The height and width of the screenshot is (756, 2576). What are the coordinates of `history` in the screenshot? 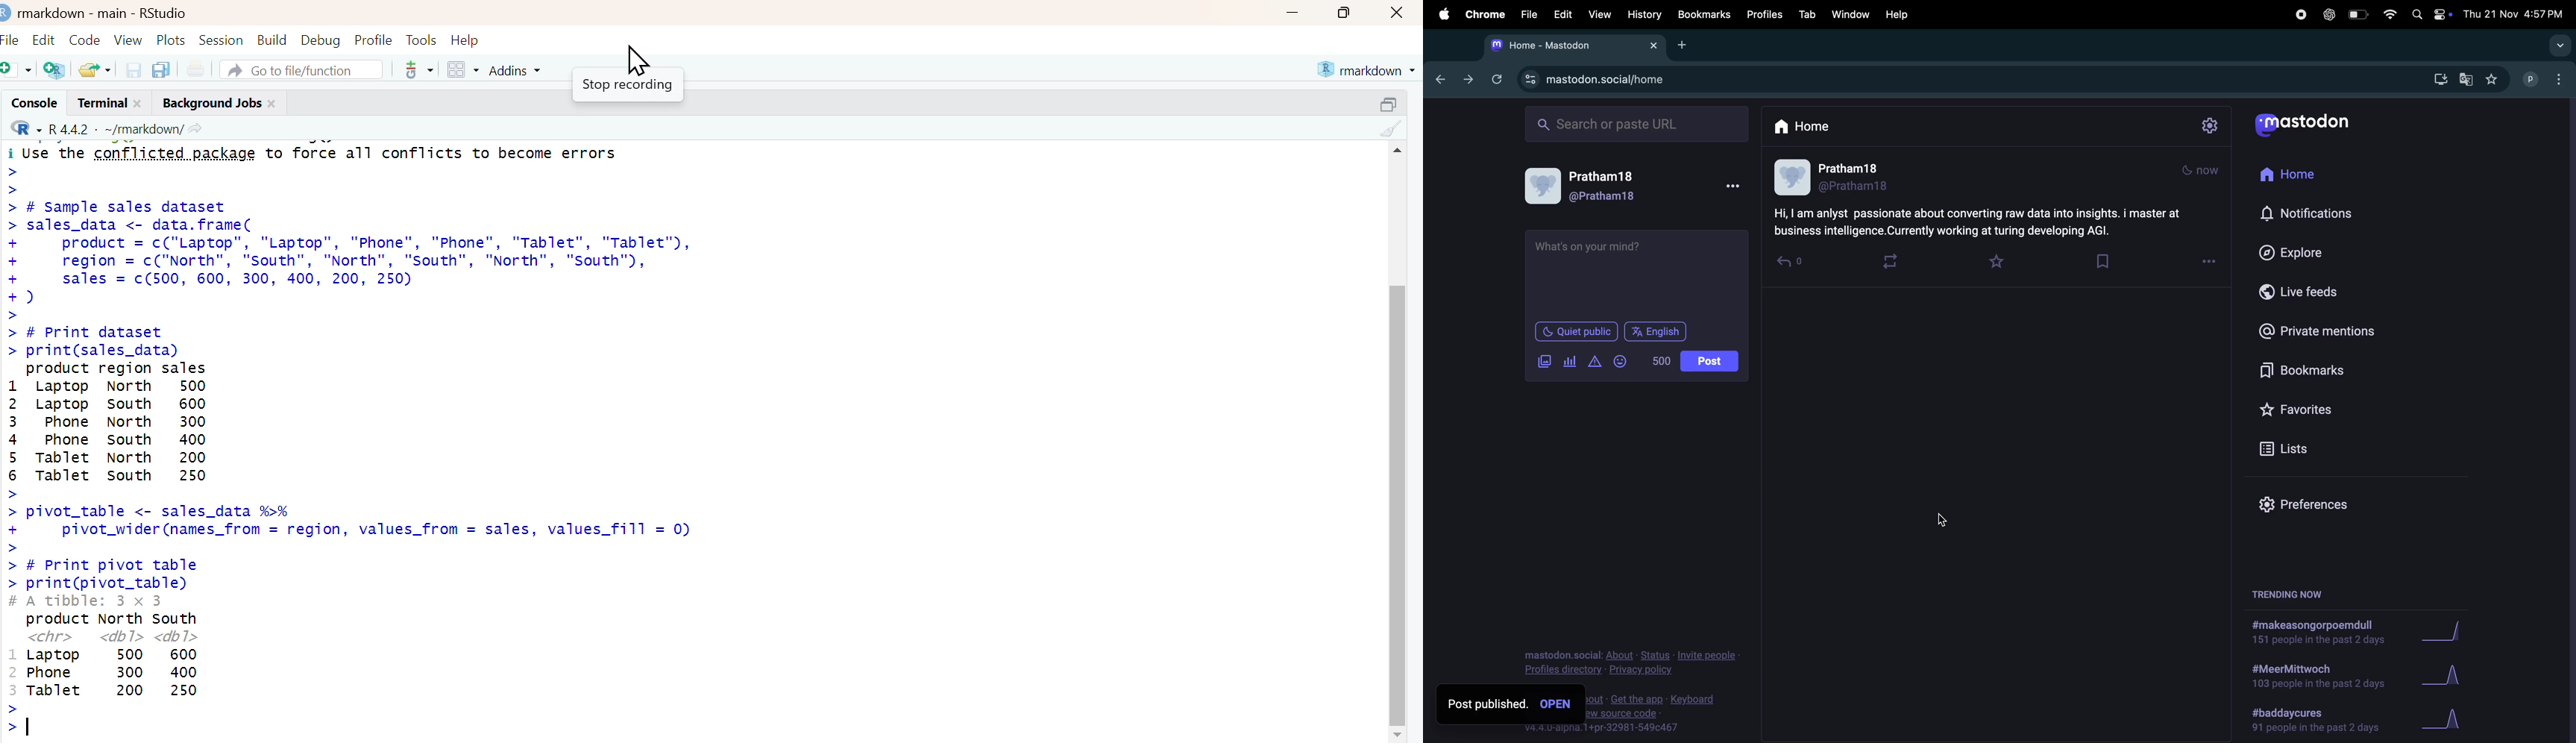 It's located at (1645, 14).